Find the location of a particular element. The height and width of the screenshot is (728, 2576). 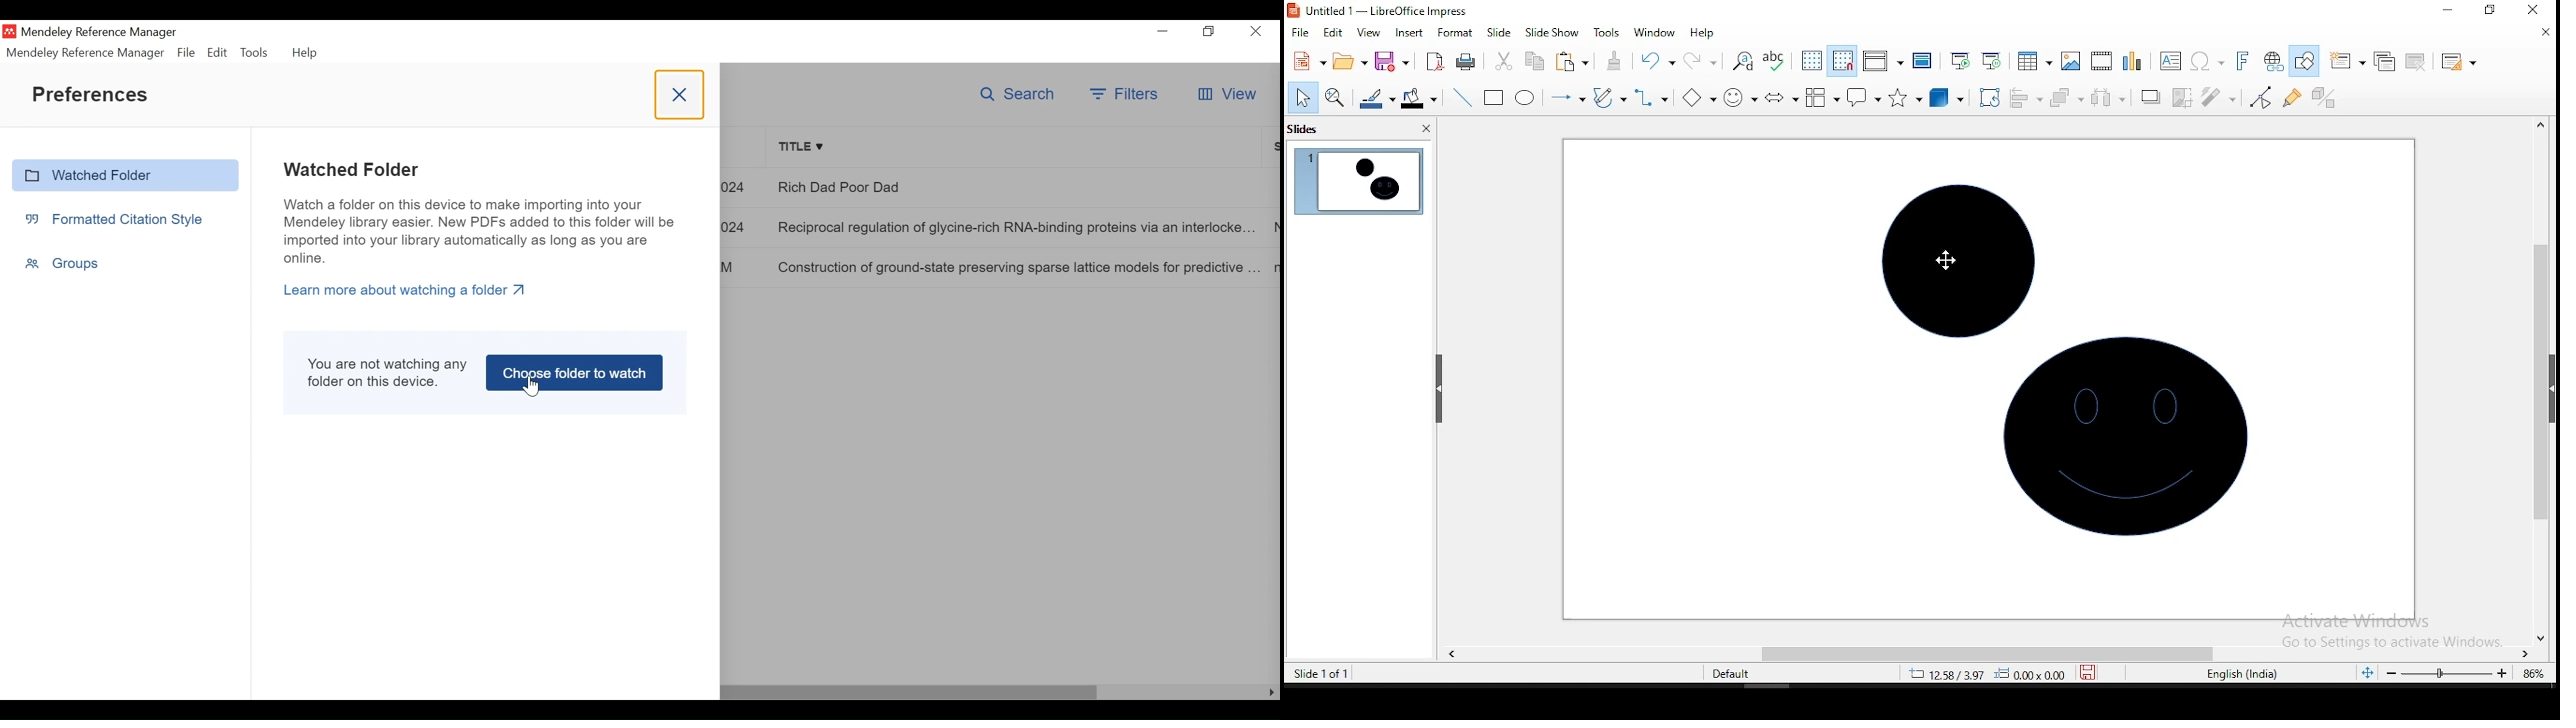

start from current slide is located at coordinates (1996, 63).